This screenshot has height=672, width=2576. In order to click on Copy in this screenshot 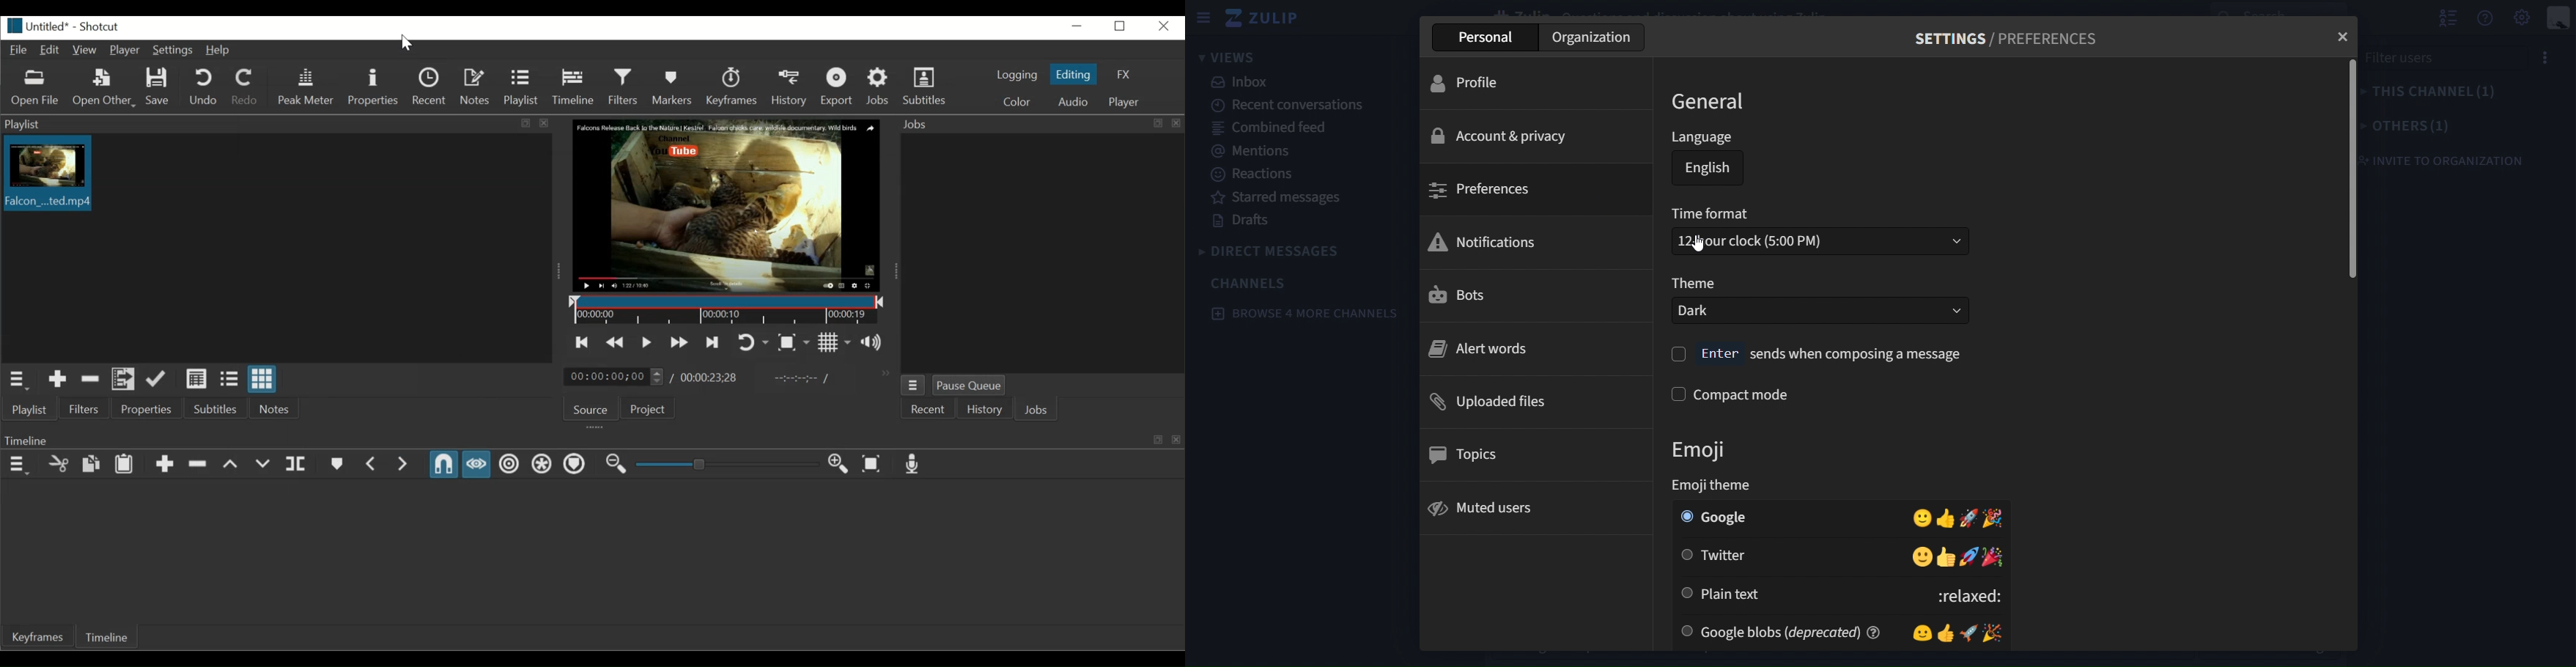, I will do `click(91, 464)`.